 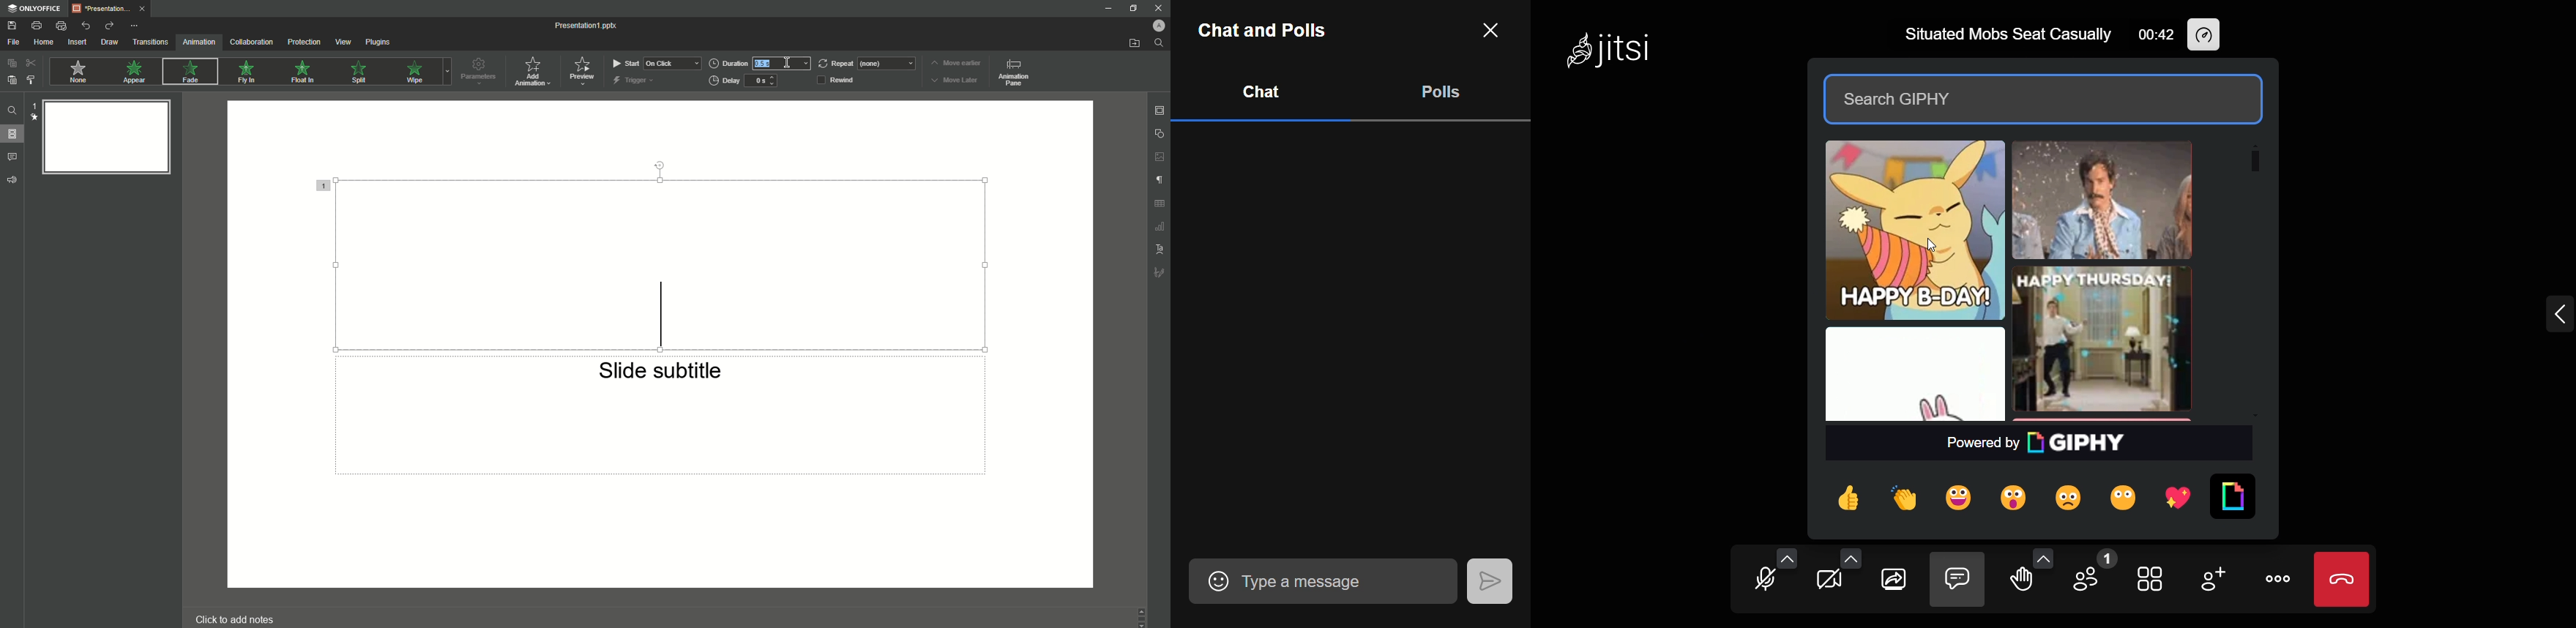 I want to click on powered by Giphy text, so click(x=2041, y=442).